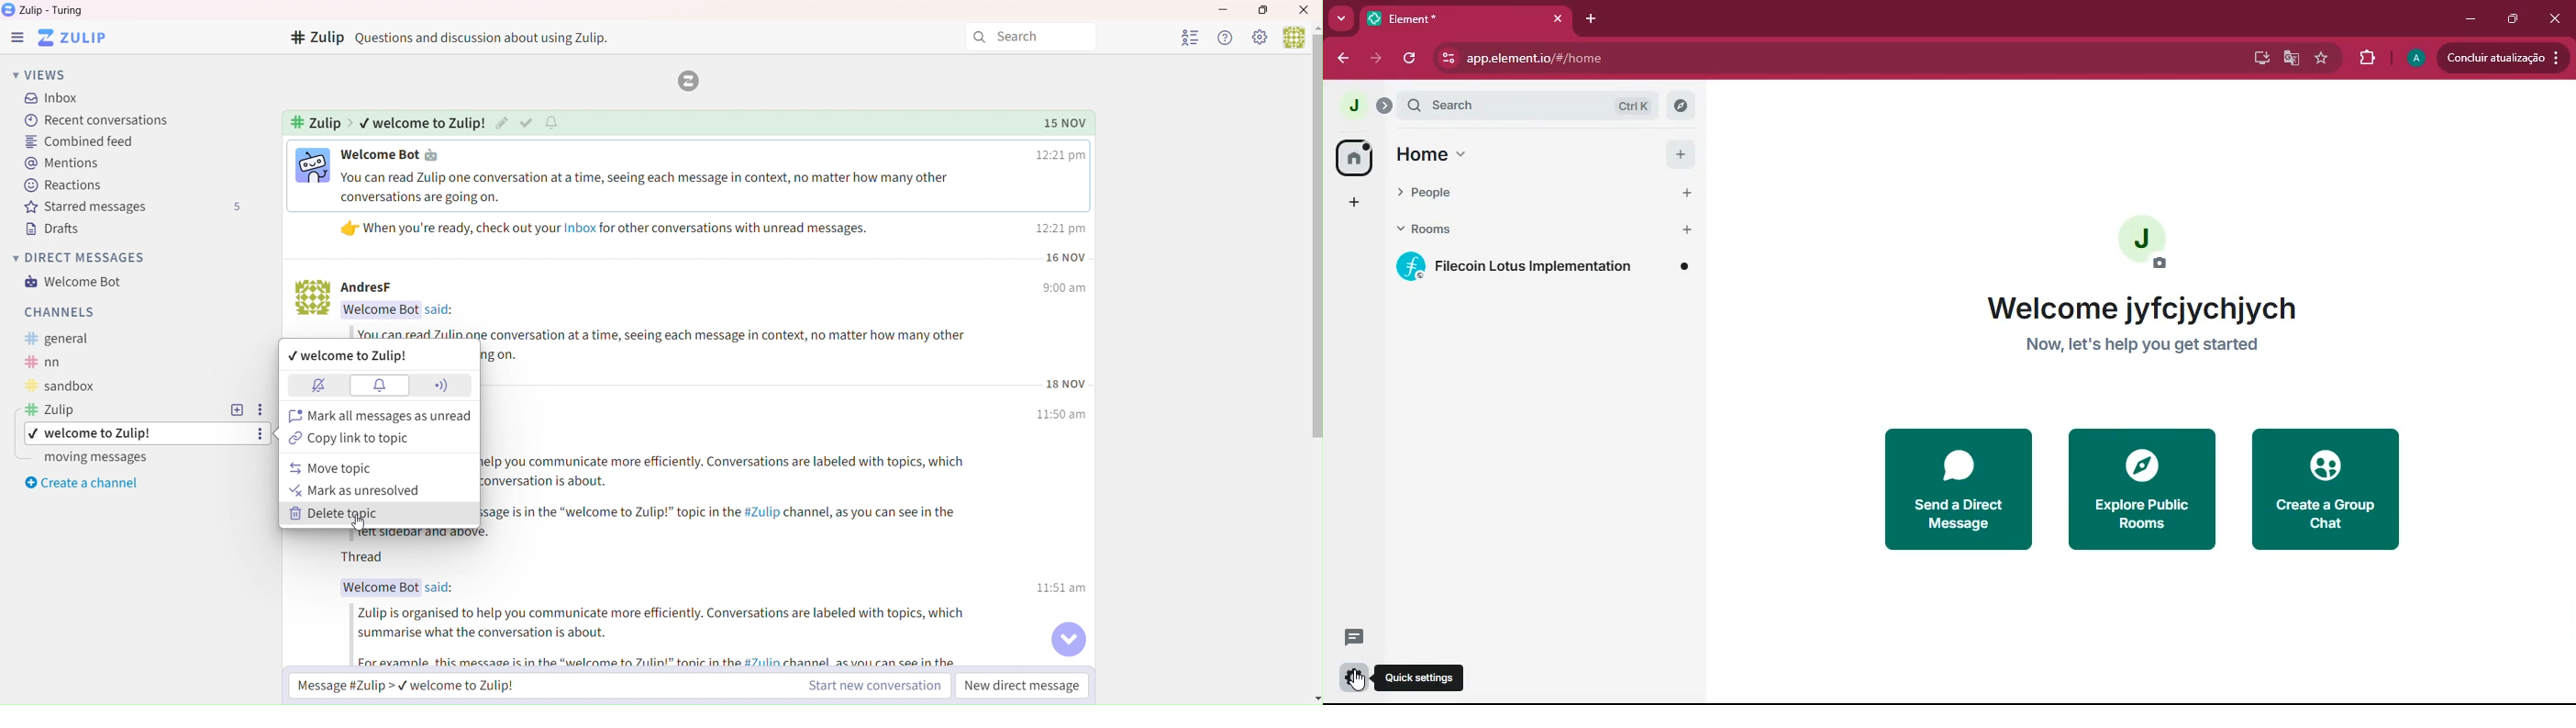 This screenshot has width=2576, height=728. Describe the element at coordinates (1341, 56) in the screenshot. I see `back` at that location.